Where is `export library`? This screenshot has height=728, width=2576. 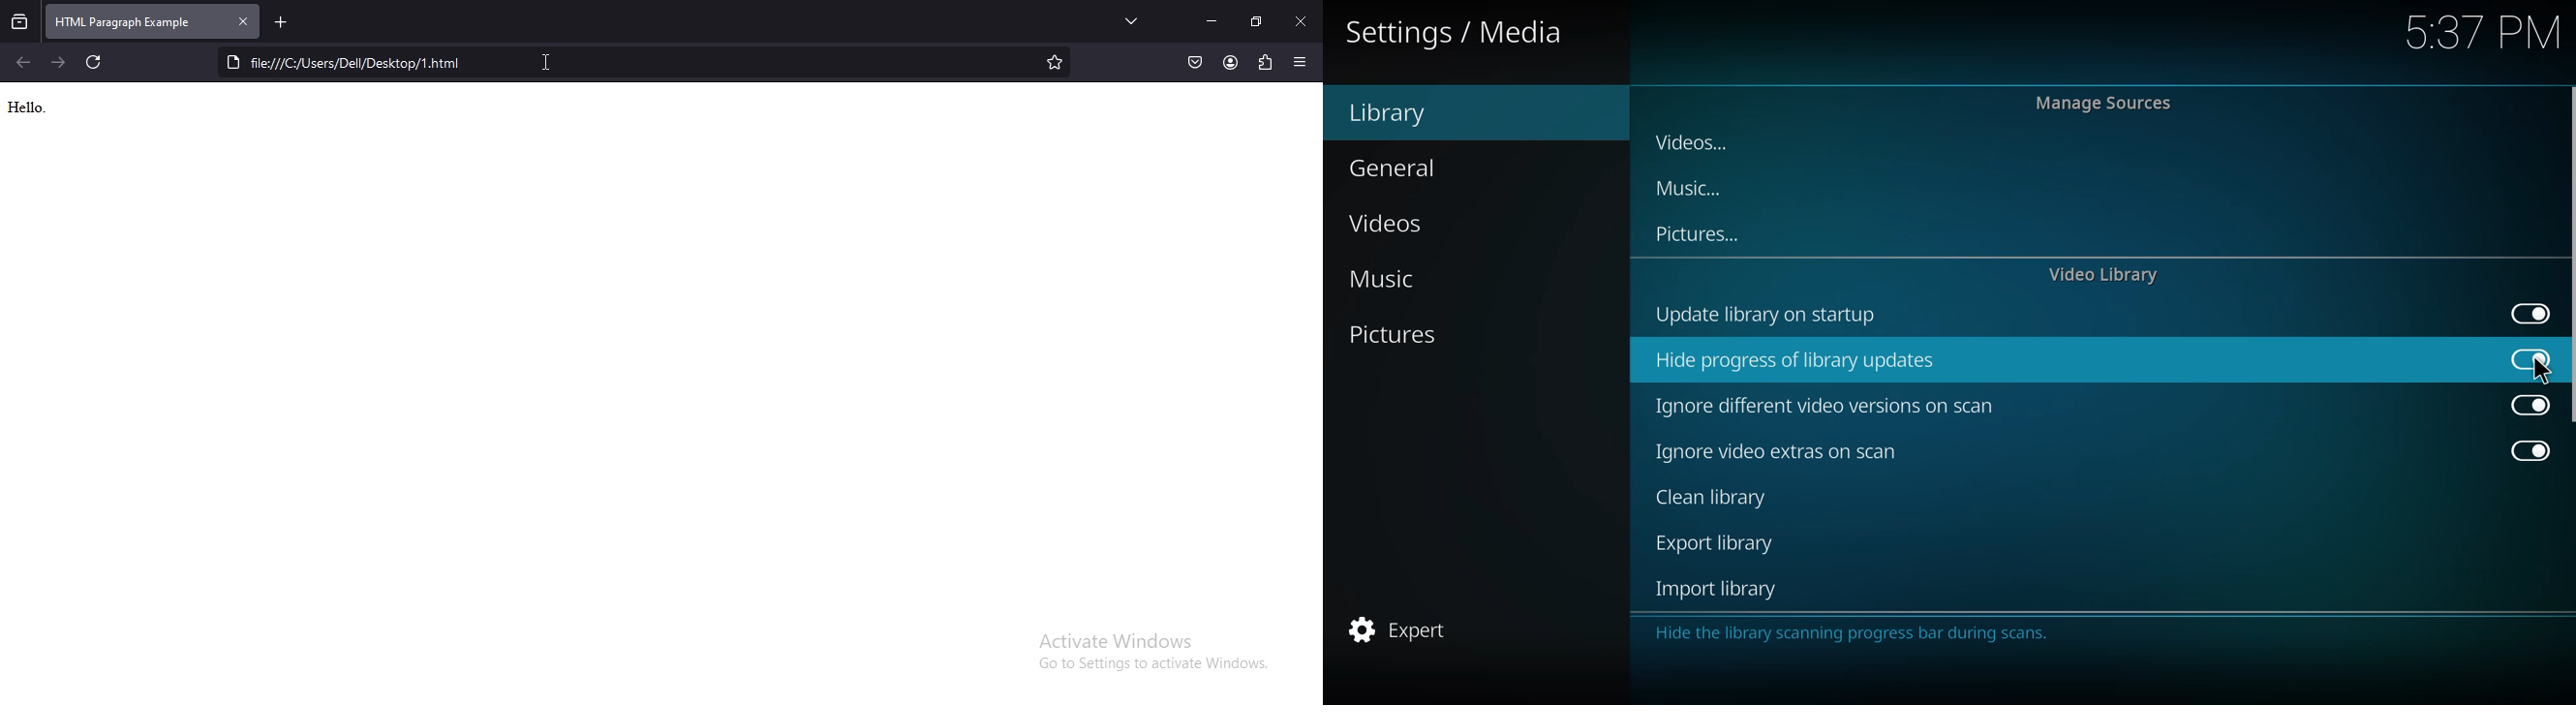
export library is located at coordinates (1715, 542).